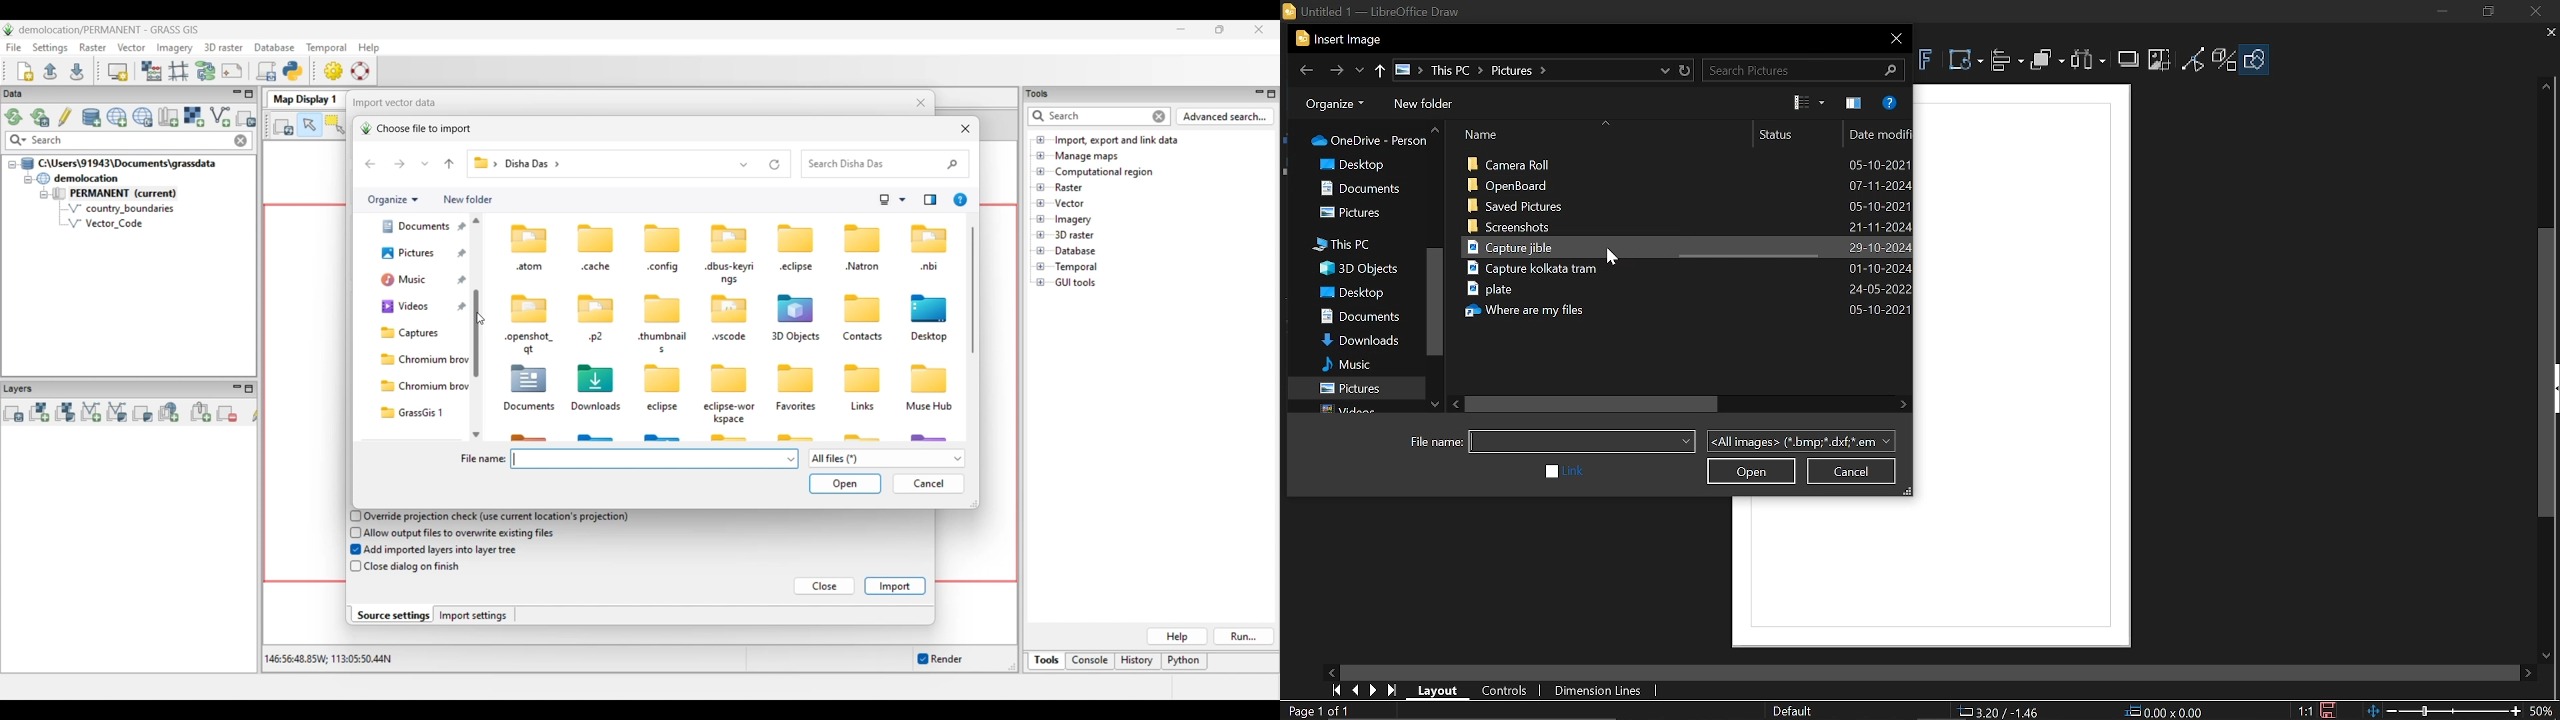 The image size is (2576, 728). What do you see at coordinates (1342, 38) in the screenshot?
I see `Current window` at bounding box center [1342, 38].